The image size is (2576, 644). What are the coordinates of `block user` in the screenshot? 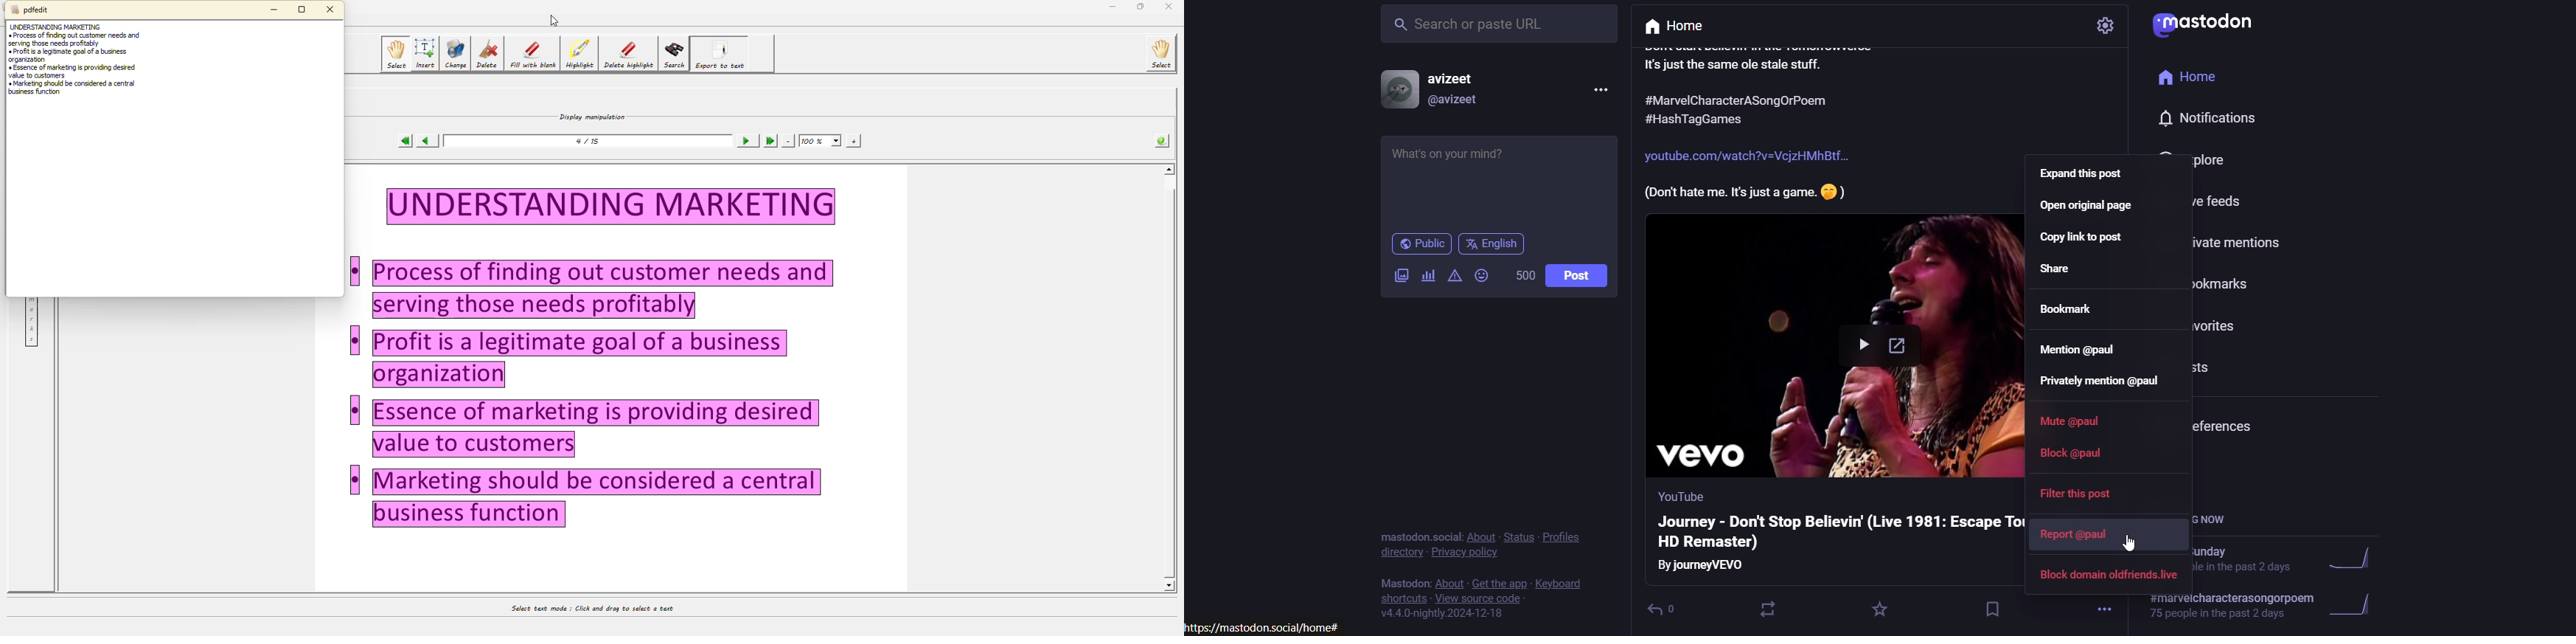 It's located at (2074, 459).